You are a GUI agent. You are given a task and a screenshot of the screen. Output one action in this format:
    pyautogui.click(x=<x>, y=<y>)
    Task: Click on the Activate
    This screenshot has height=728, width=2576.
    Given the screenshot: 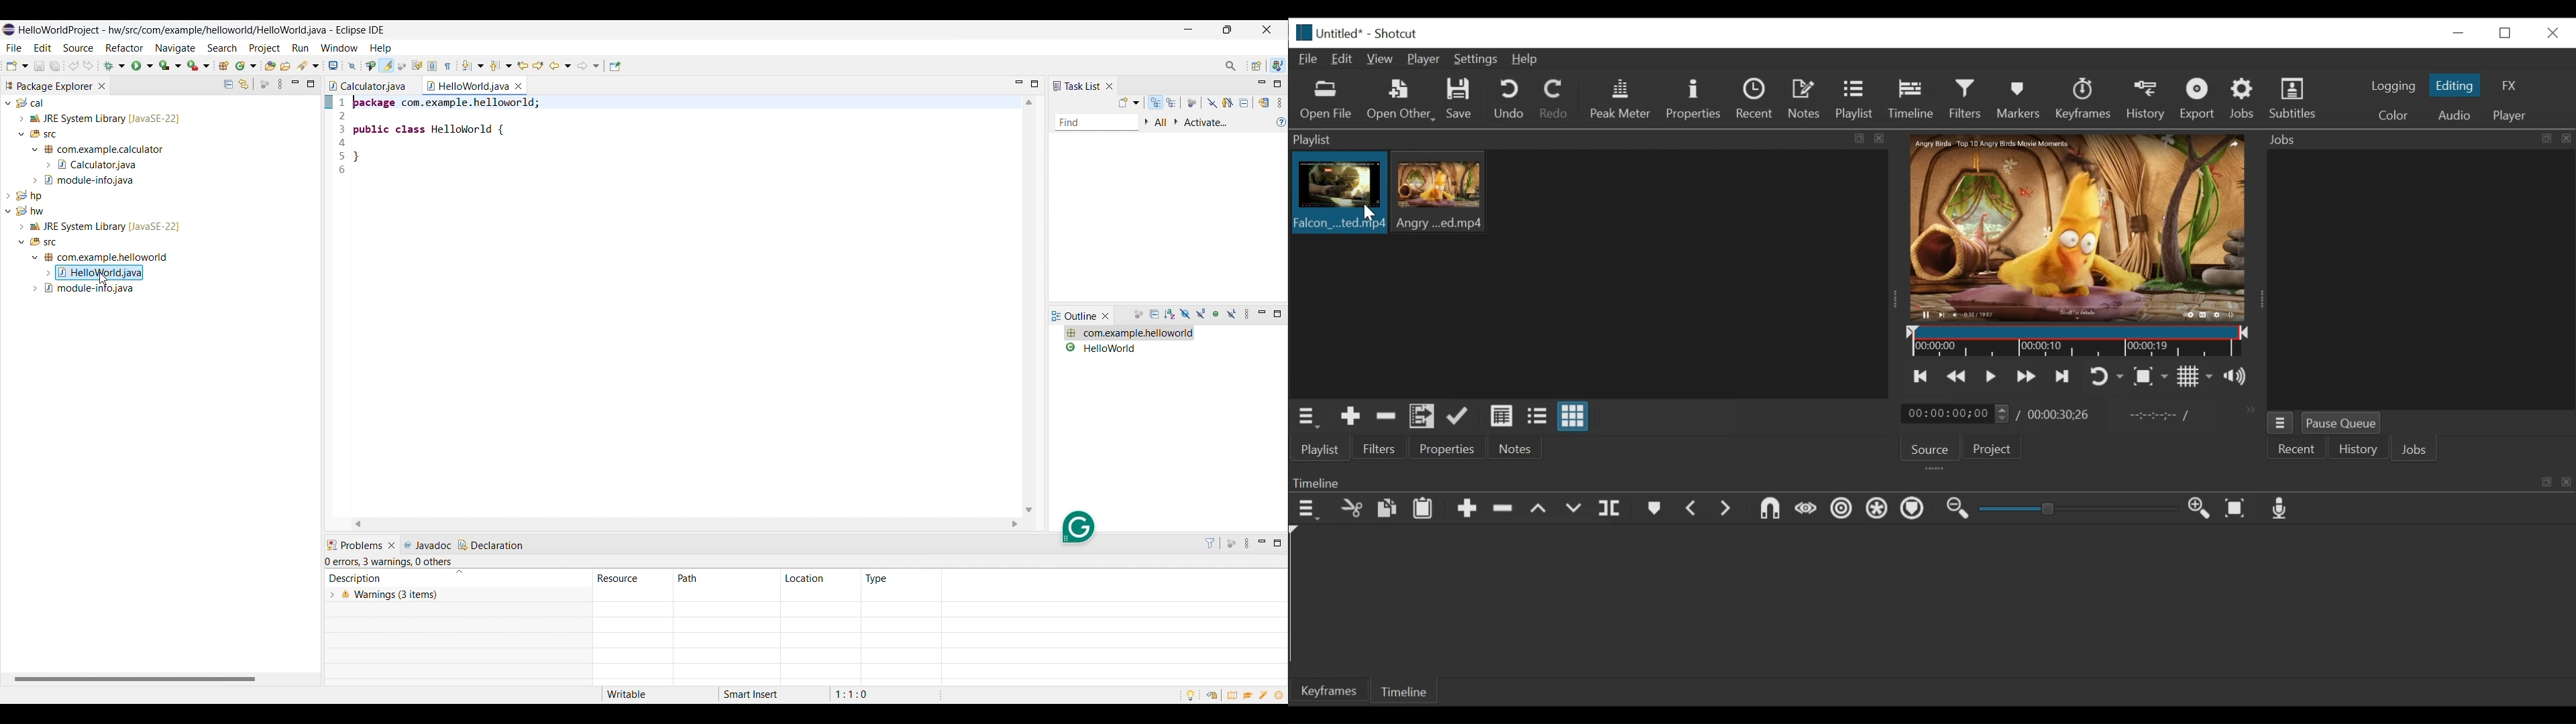 What is the action you would take?
    pyautogui.click(x=1207, y=123)
    